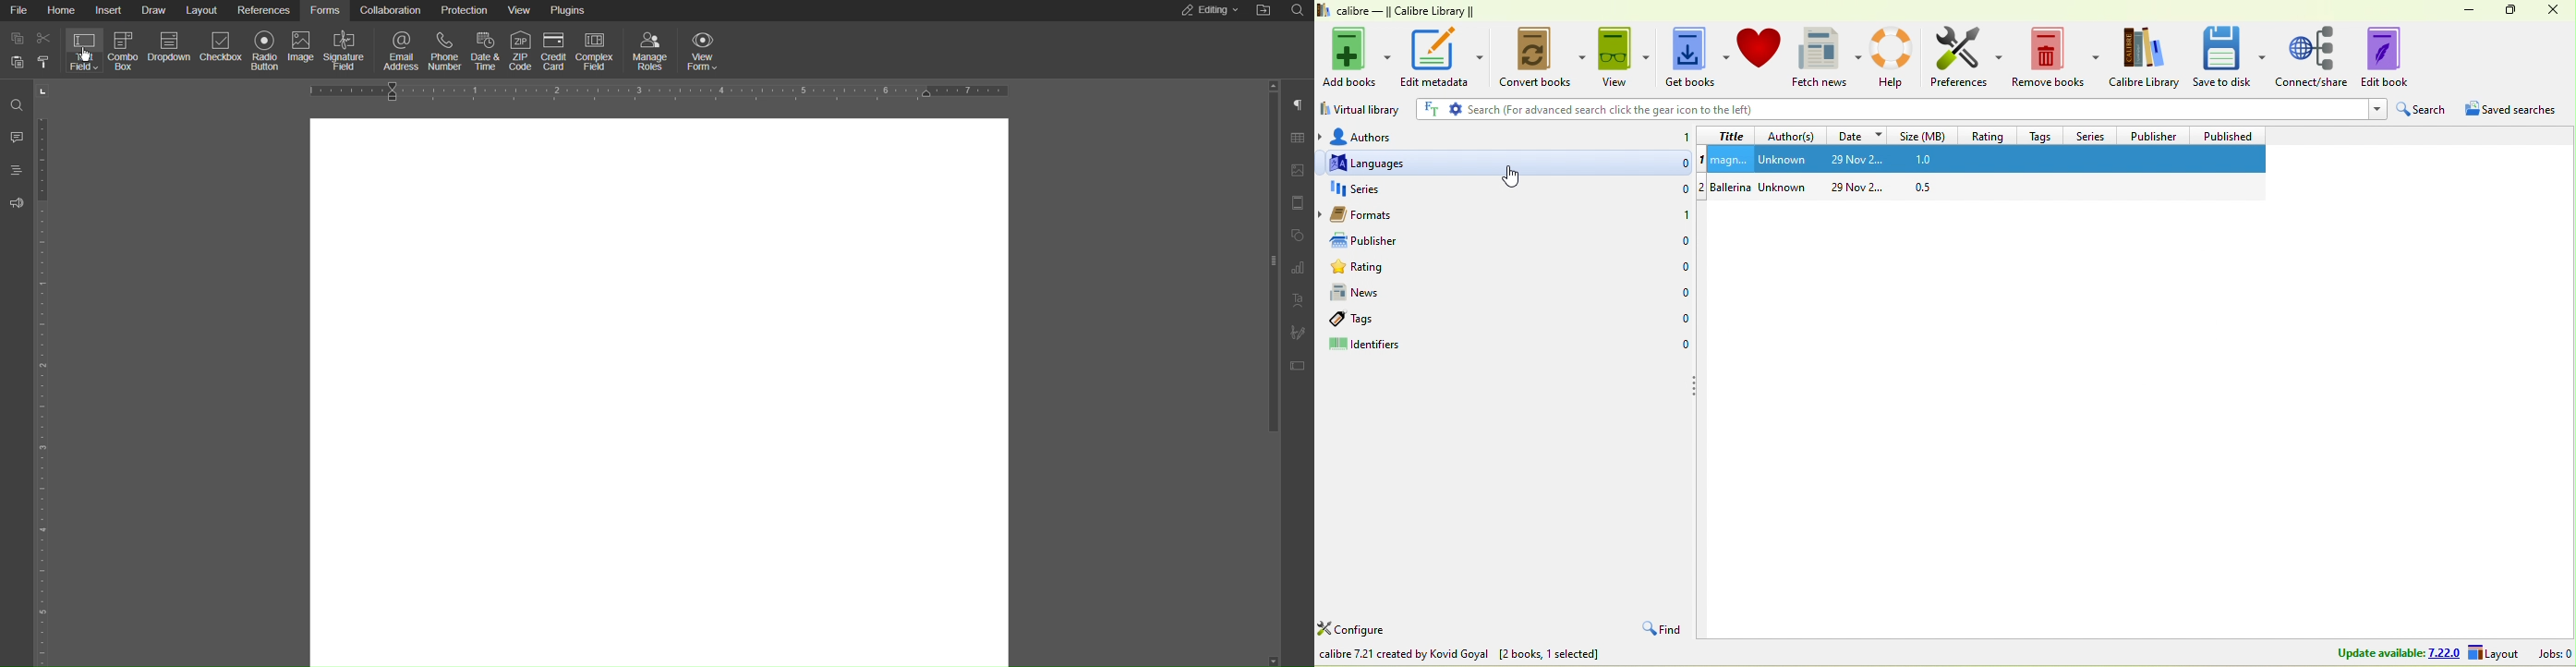 The height and width of the screenshot is (672, 2576). What do you see at coordinates (2055, 58) in the screenshot?
I see `remeove` at bounding box center [2055, 58].